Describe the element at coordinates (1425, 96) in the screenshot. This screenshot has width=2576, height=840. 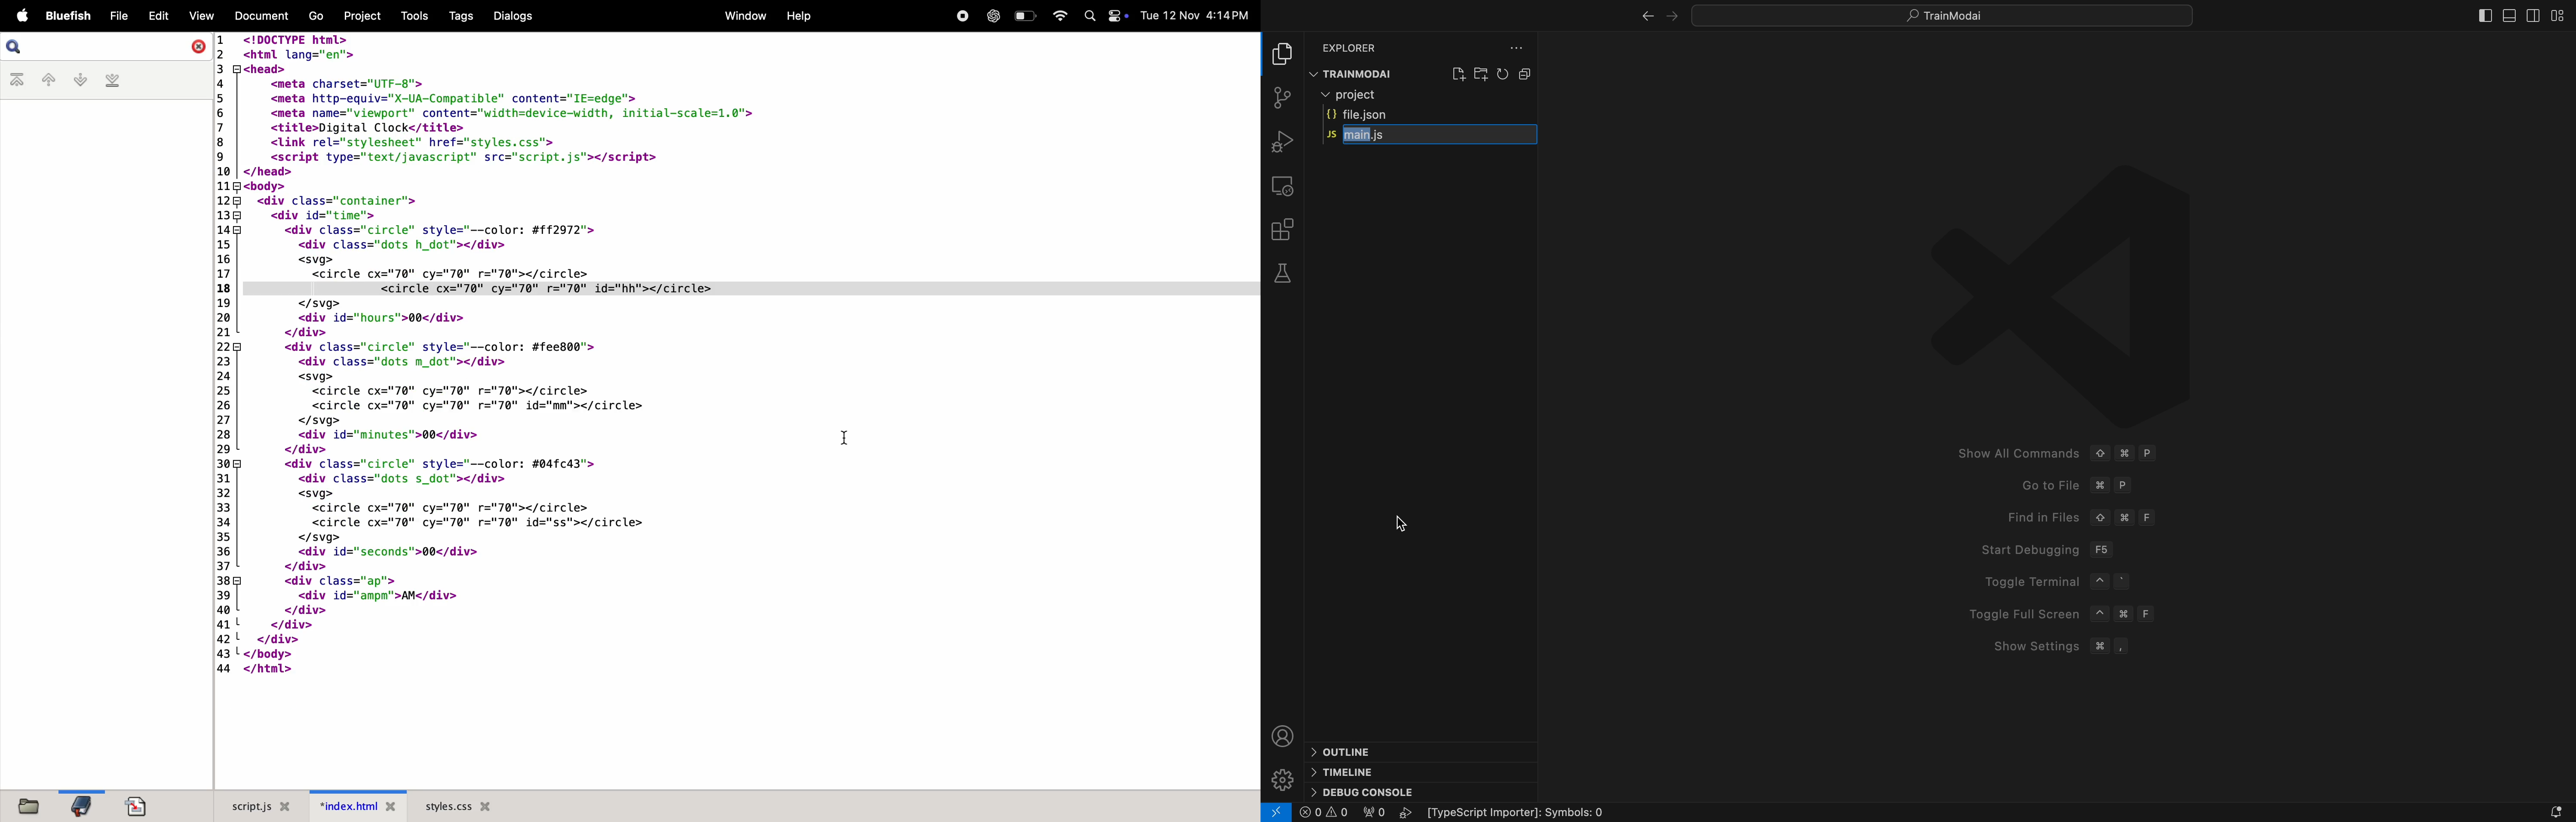
I see `Project` at that location.